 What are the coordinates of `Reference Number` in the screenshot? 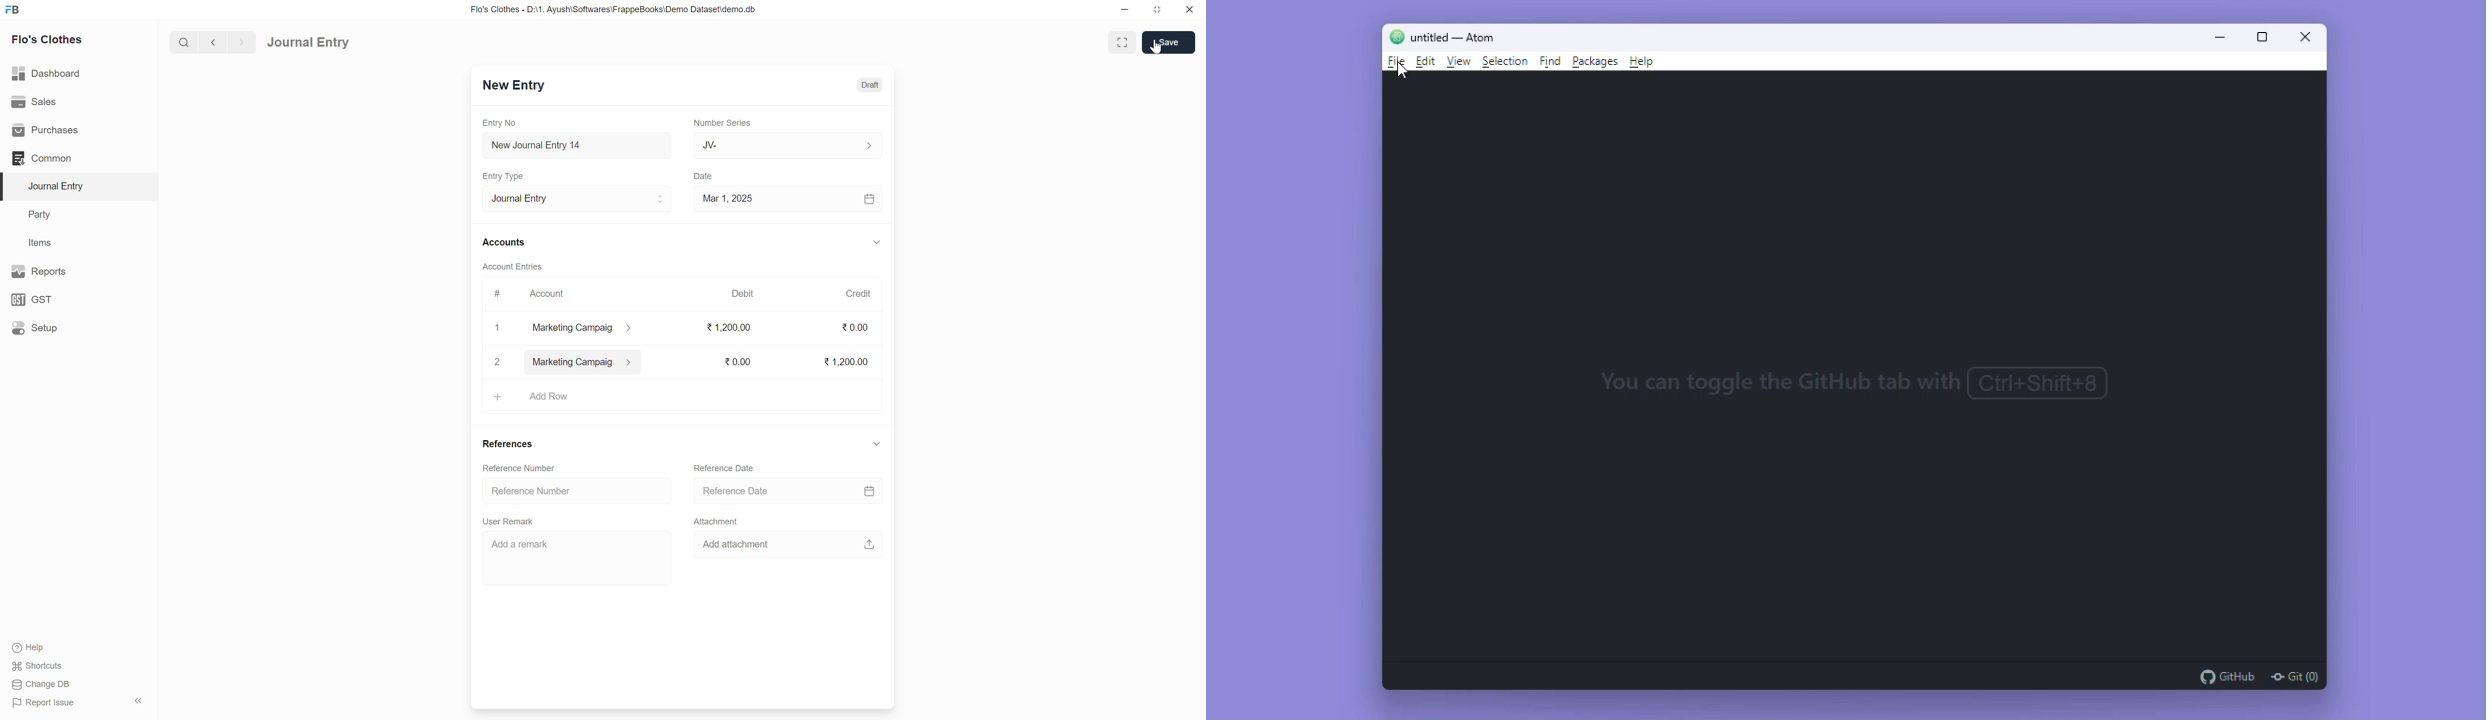 It's located at (532, 491).